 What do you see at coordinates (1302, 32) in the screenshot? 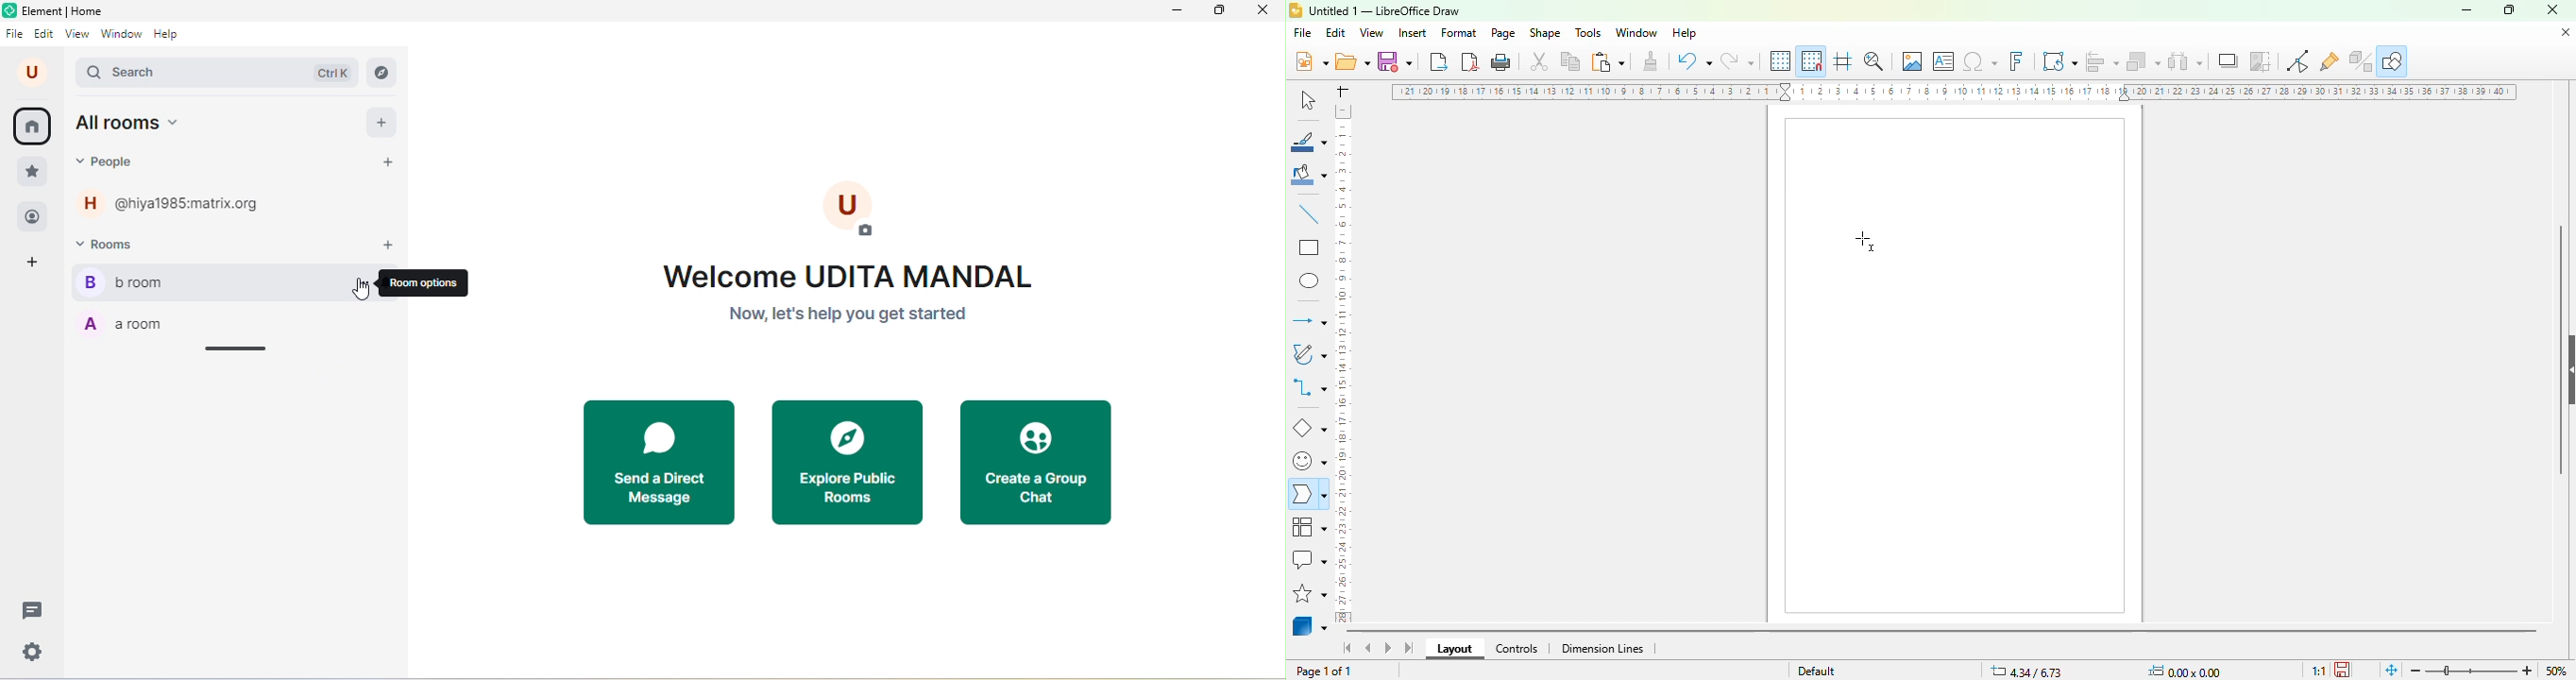
I see `file` at bounding box center [1302, 32].